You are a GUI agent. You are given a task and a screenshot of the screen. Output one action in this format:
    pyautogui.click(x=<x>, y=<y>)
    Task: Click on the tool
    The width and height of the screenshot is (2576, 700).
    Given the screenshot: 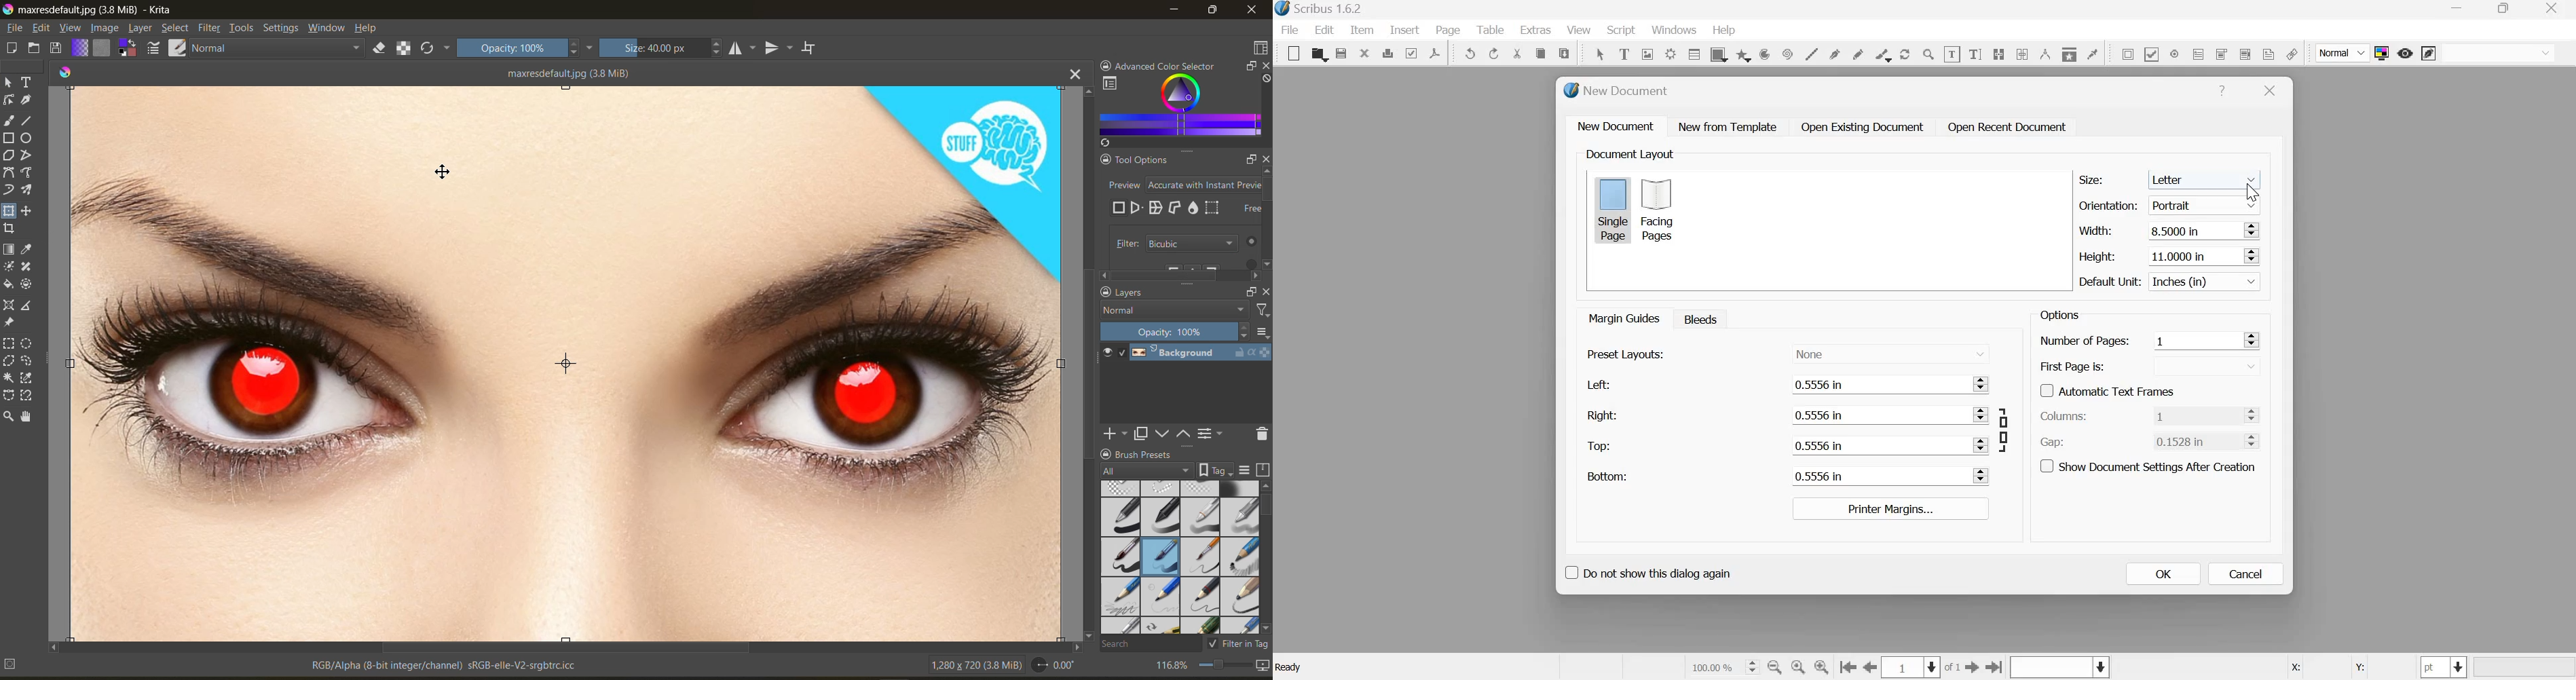 What is the action you would take?
    pyautogui.click(x=8, y=266)
    